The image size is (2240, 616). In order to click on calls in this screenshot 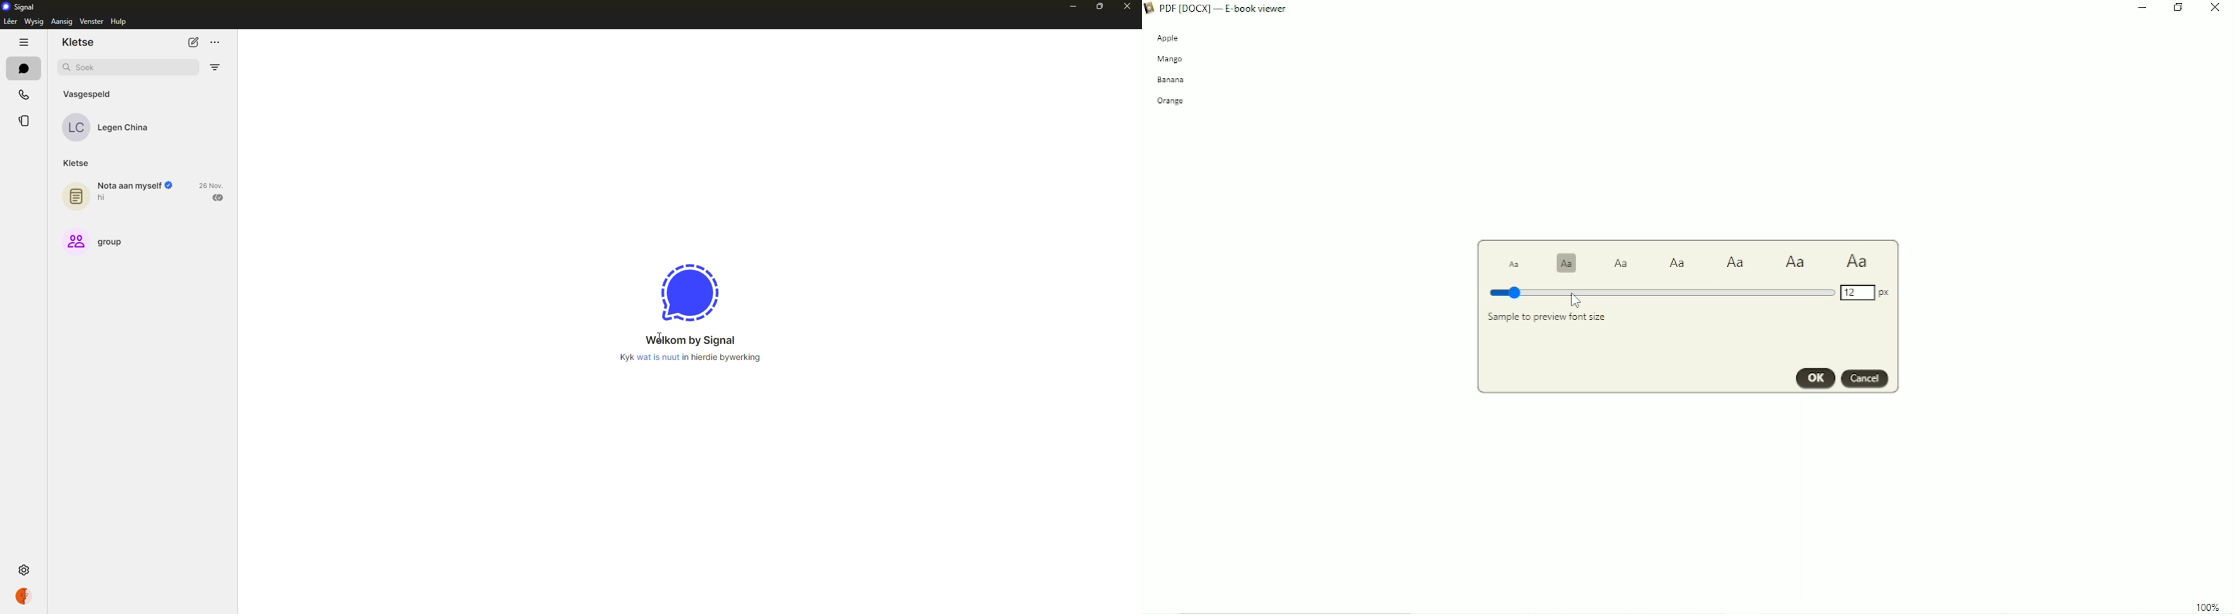, I will do `click(25, 94)`.